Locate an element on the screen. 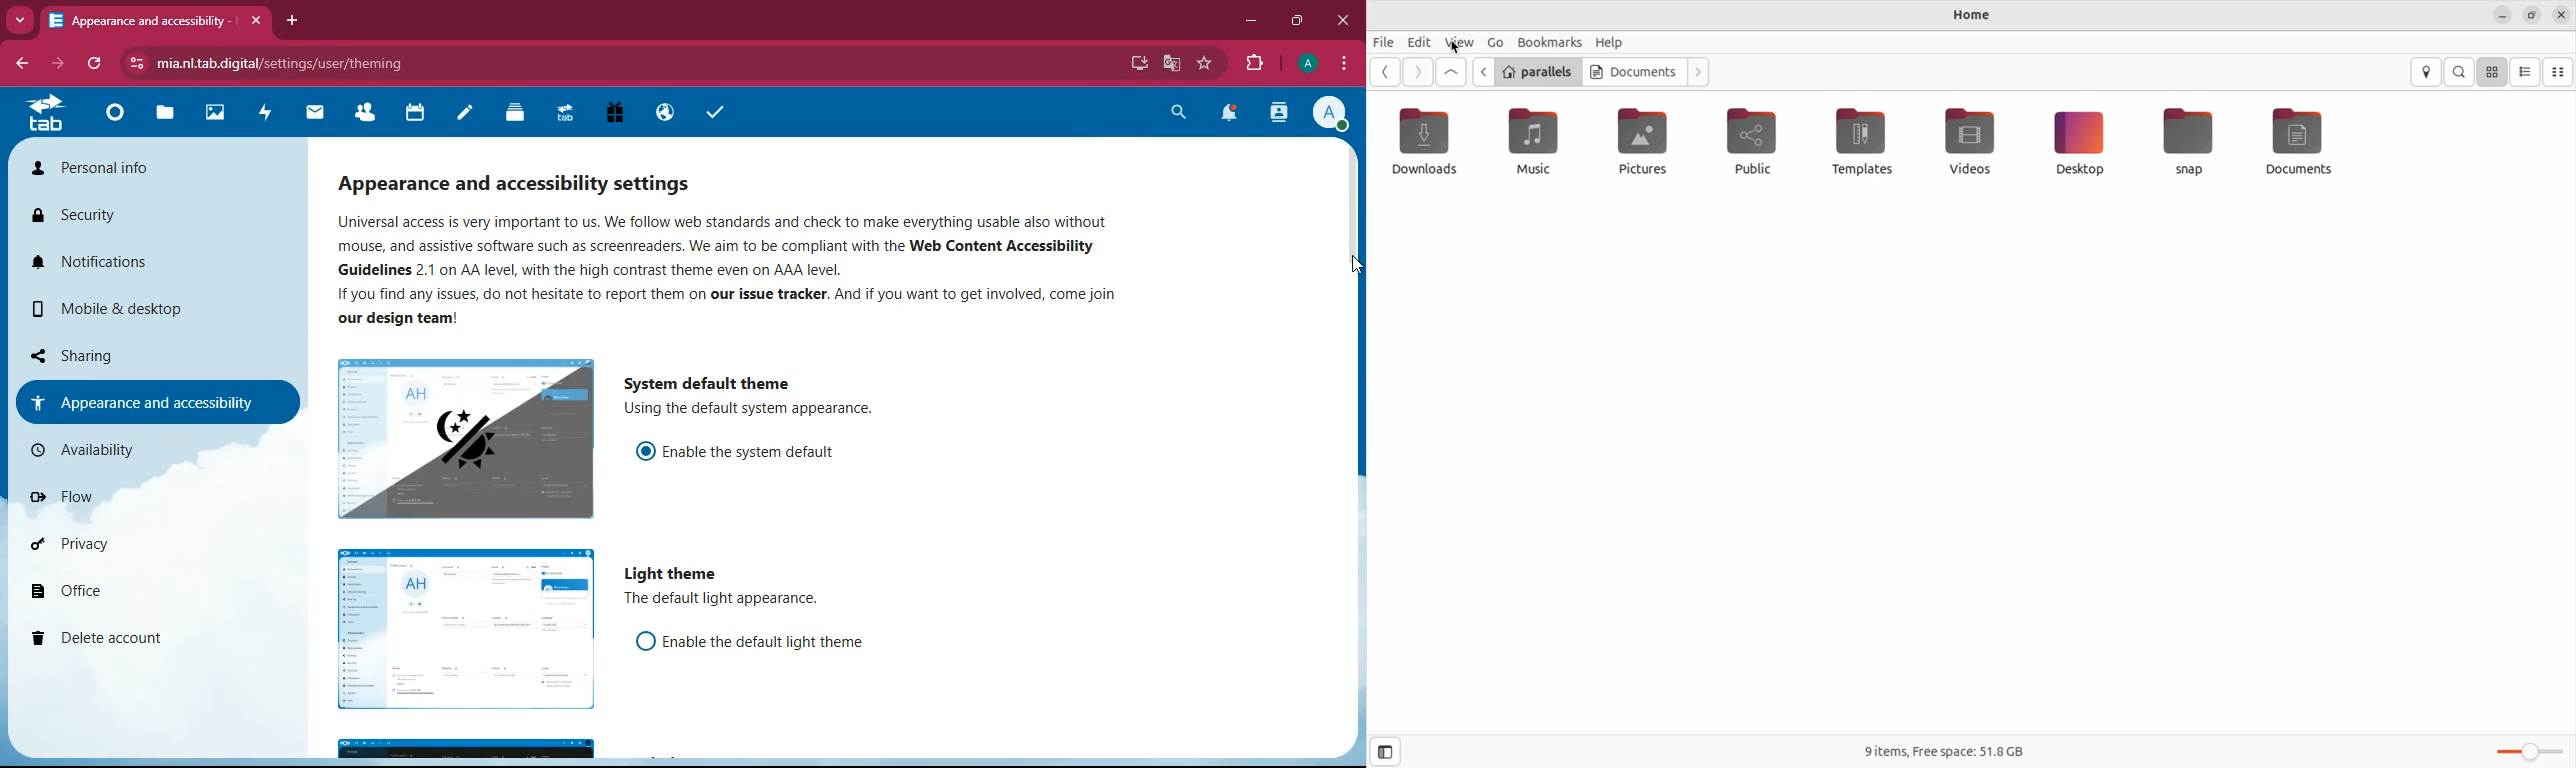  file is located at coordinates (1385, 41).